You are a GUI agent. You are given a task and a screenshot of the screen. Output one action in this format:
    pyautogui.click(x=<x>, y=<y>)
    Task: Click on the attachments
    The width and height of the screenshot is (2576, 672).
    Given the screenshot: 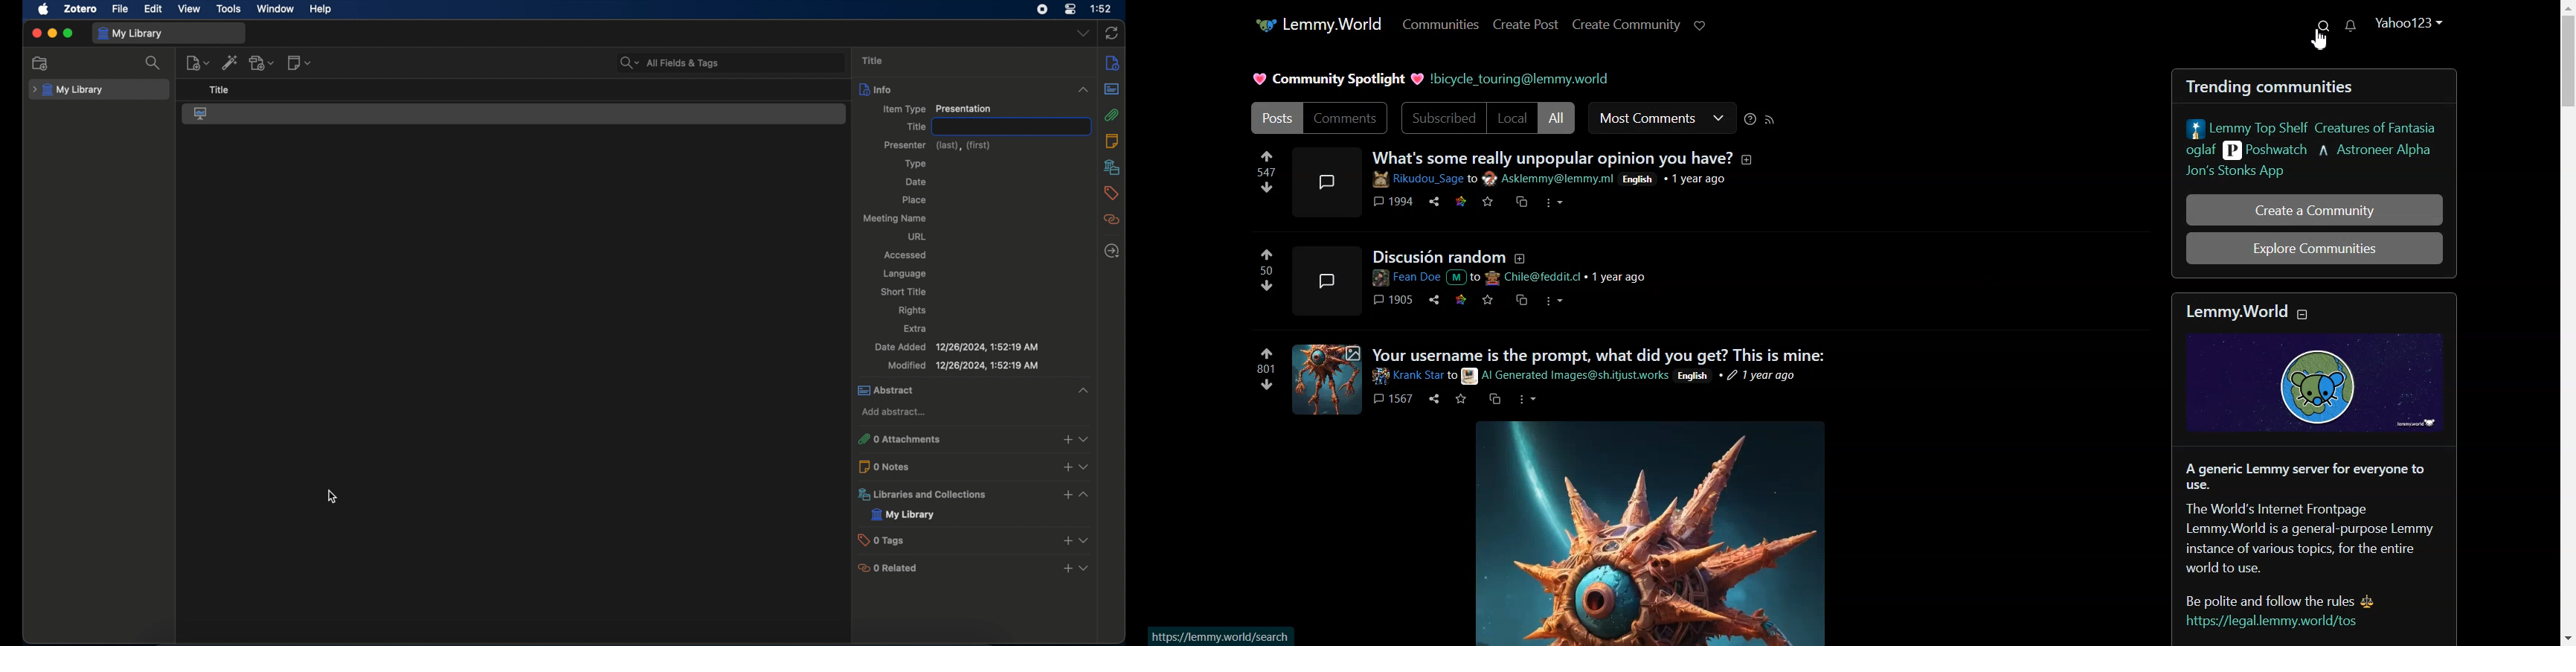 What is the action you would take?
    pyautogui.click(x=1112, y=115)
    